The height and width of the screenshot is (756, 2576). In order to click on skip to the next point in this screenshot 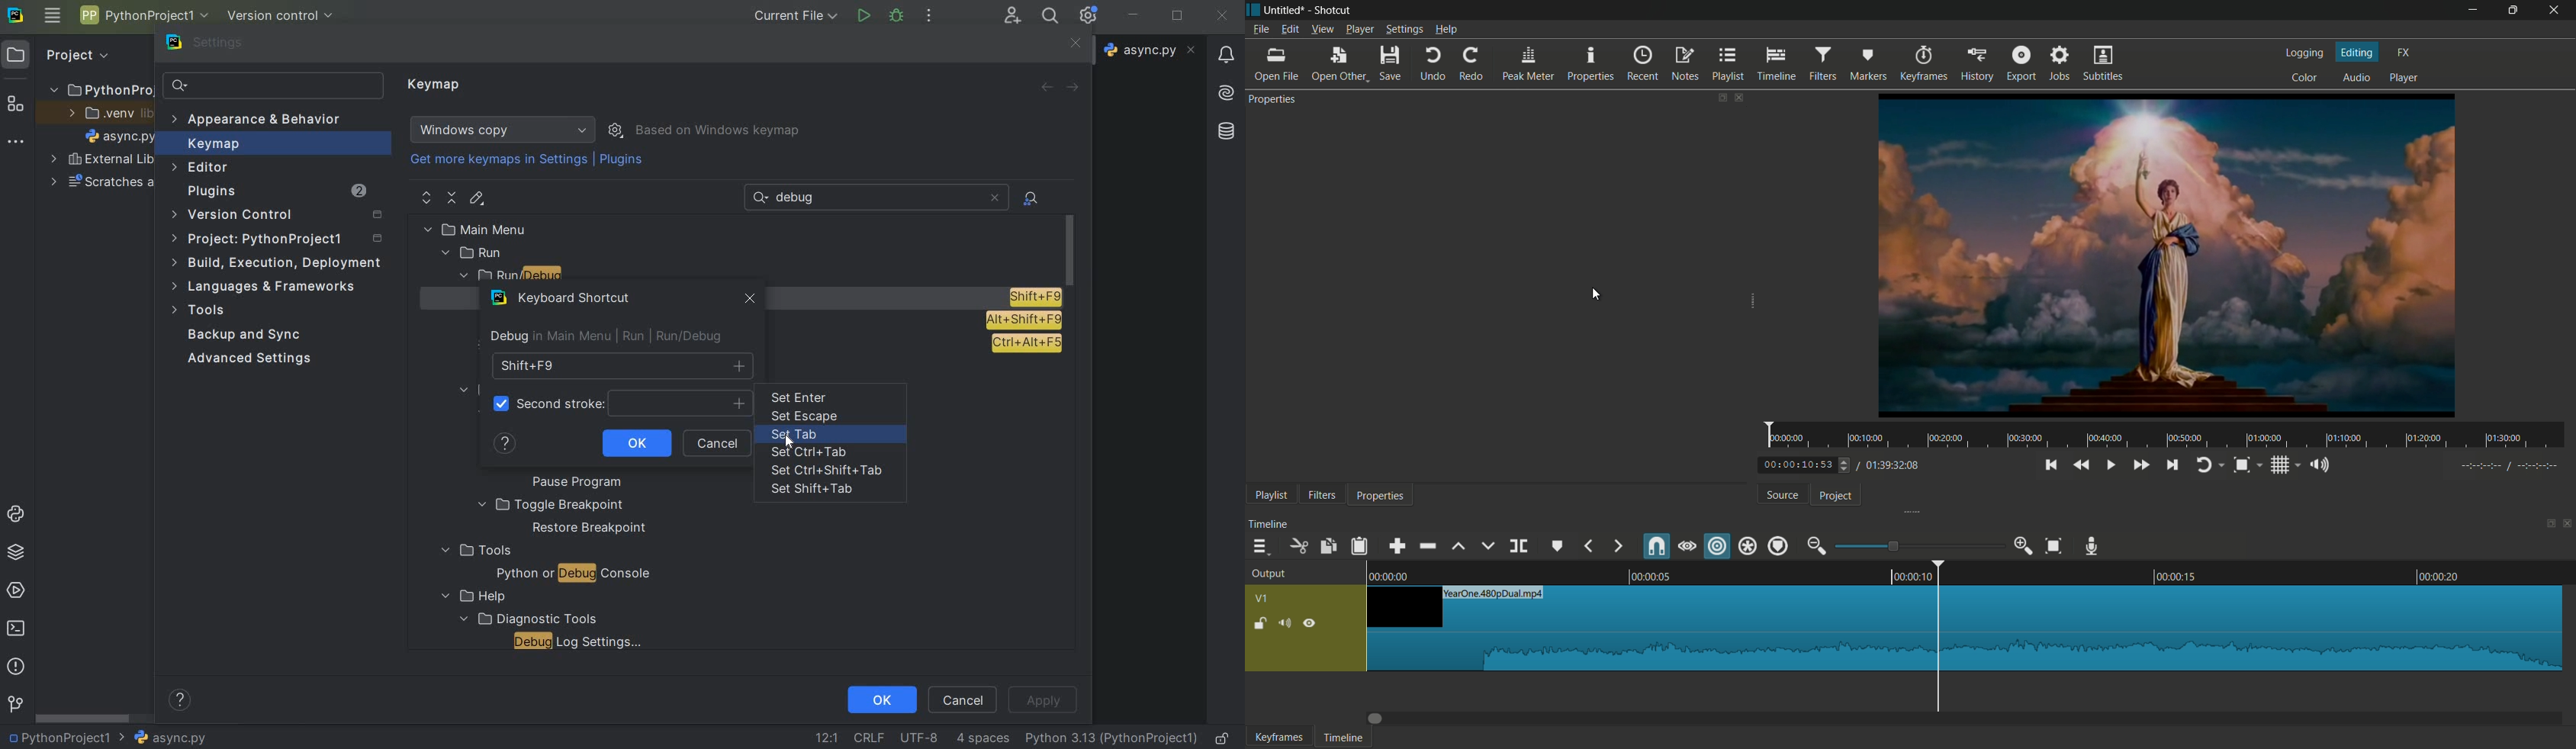, I will do `click(2172, 465)`.